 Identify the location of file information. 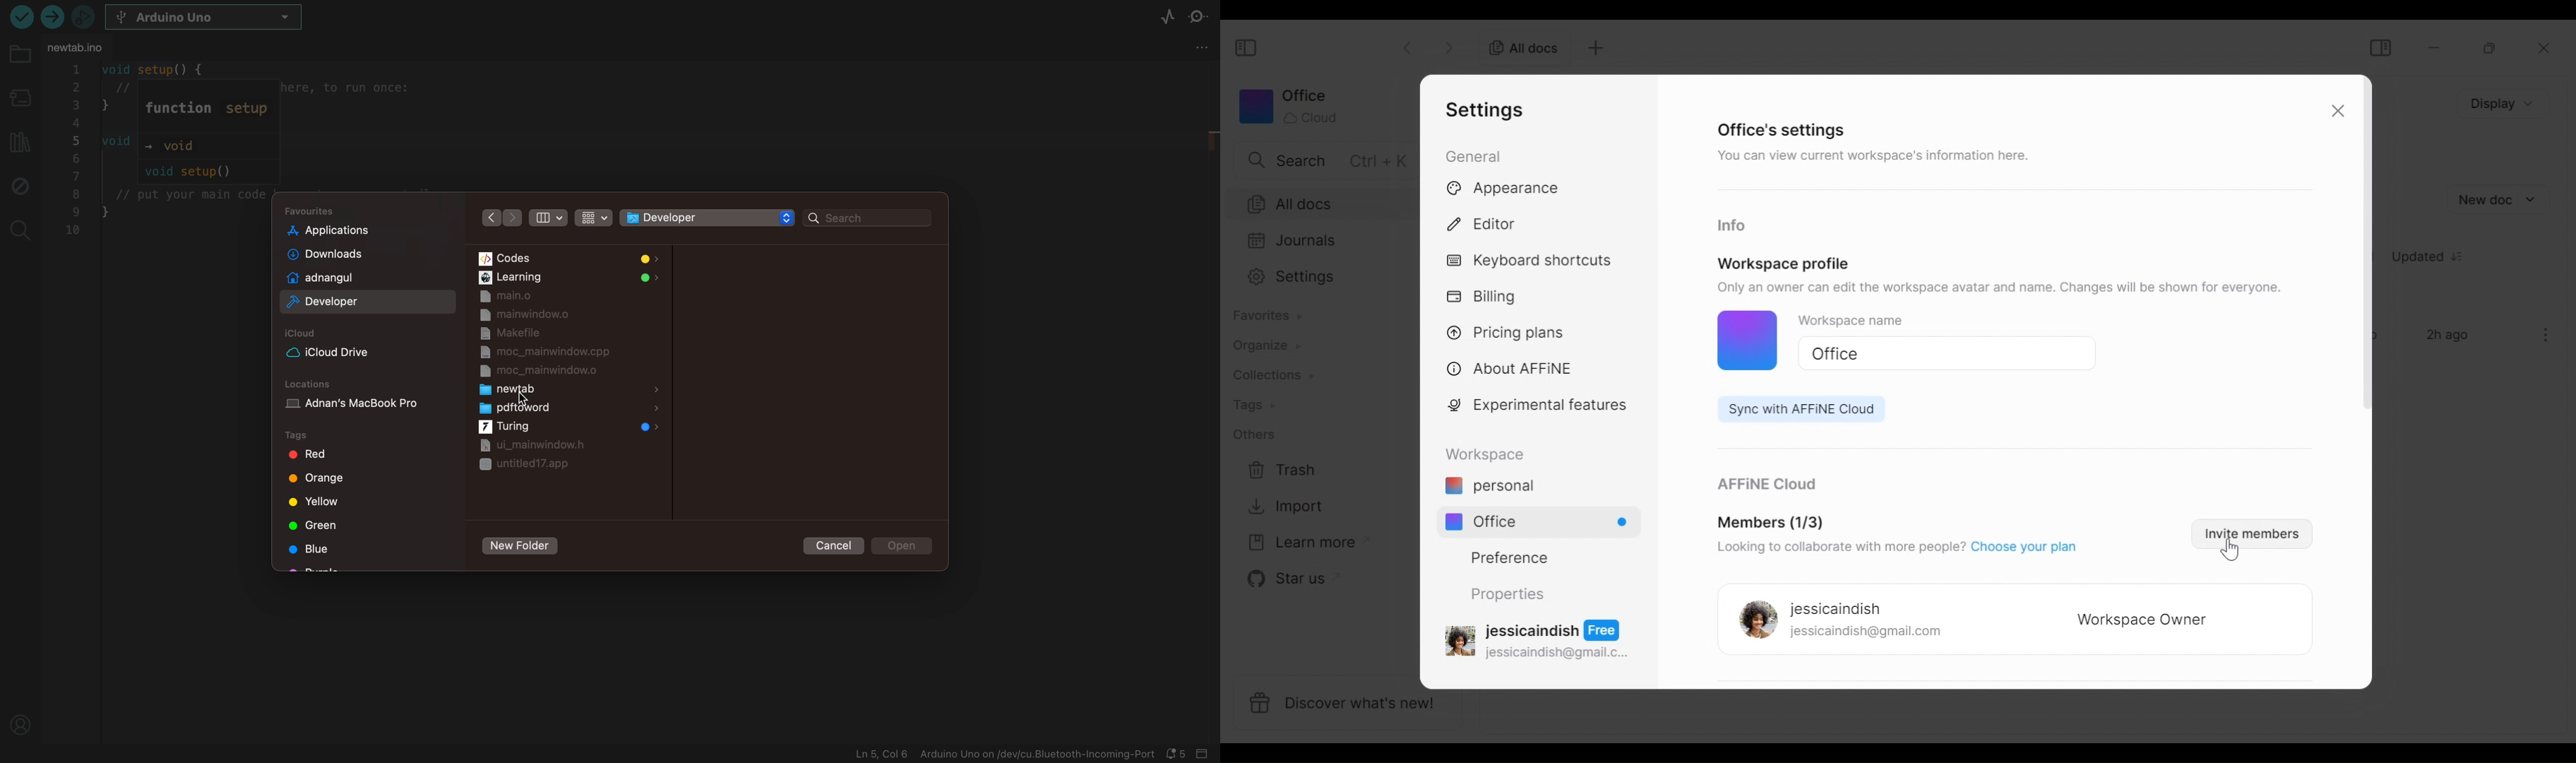
(1004, 754).